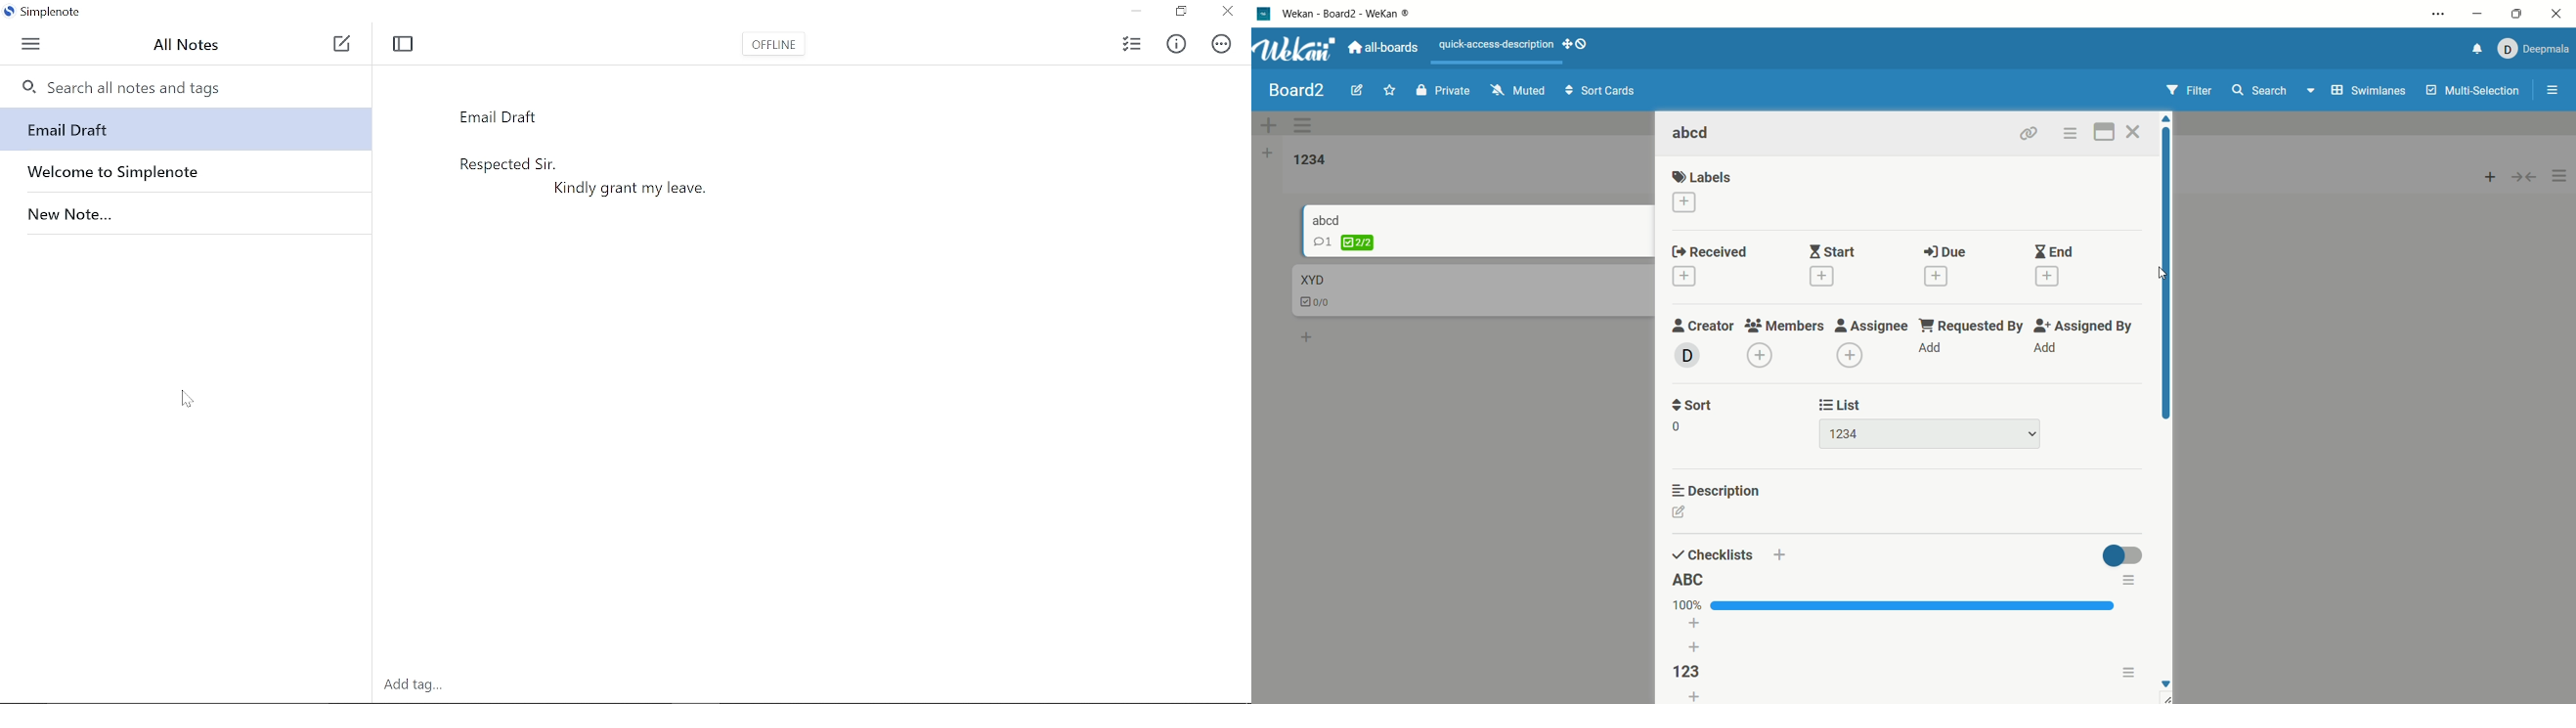 This screenshot has height=728, width=2576. I want to click on All notes, so click(193, 45).